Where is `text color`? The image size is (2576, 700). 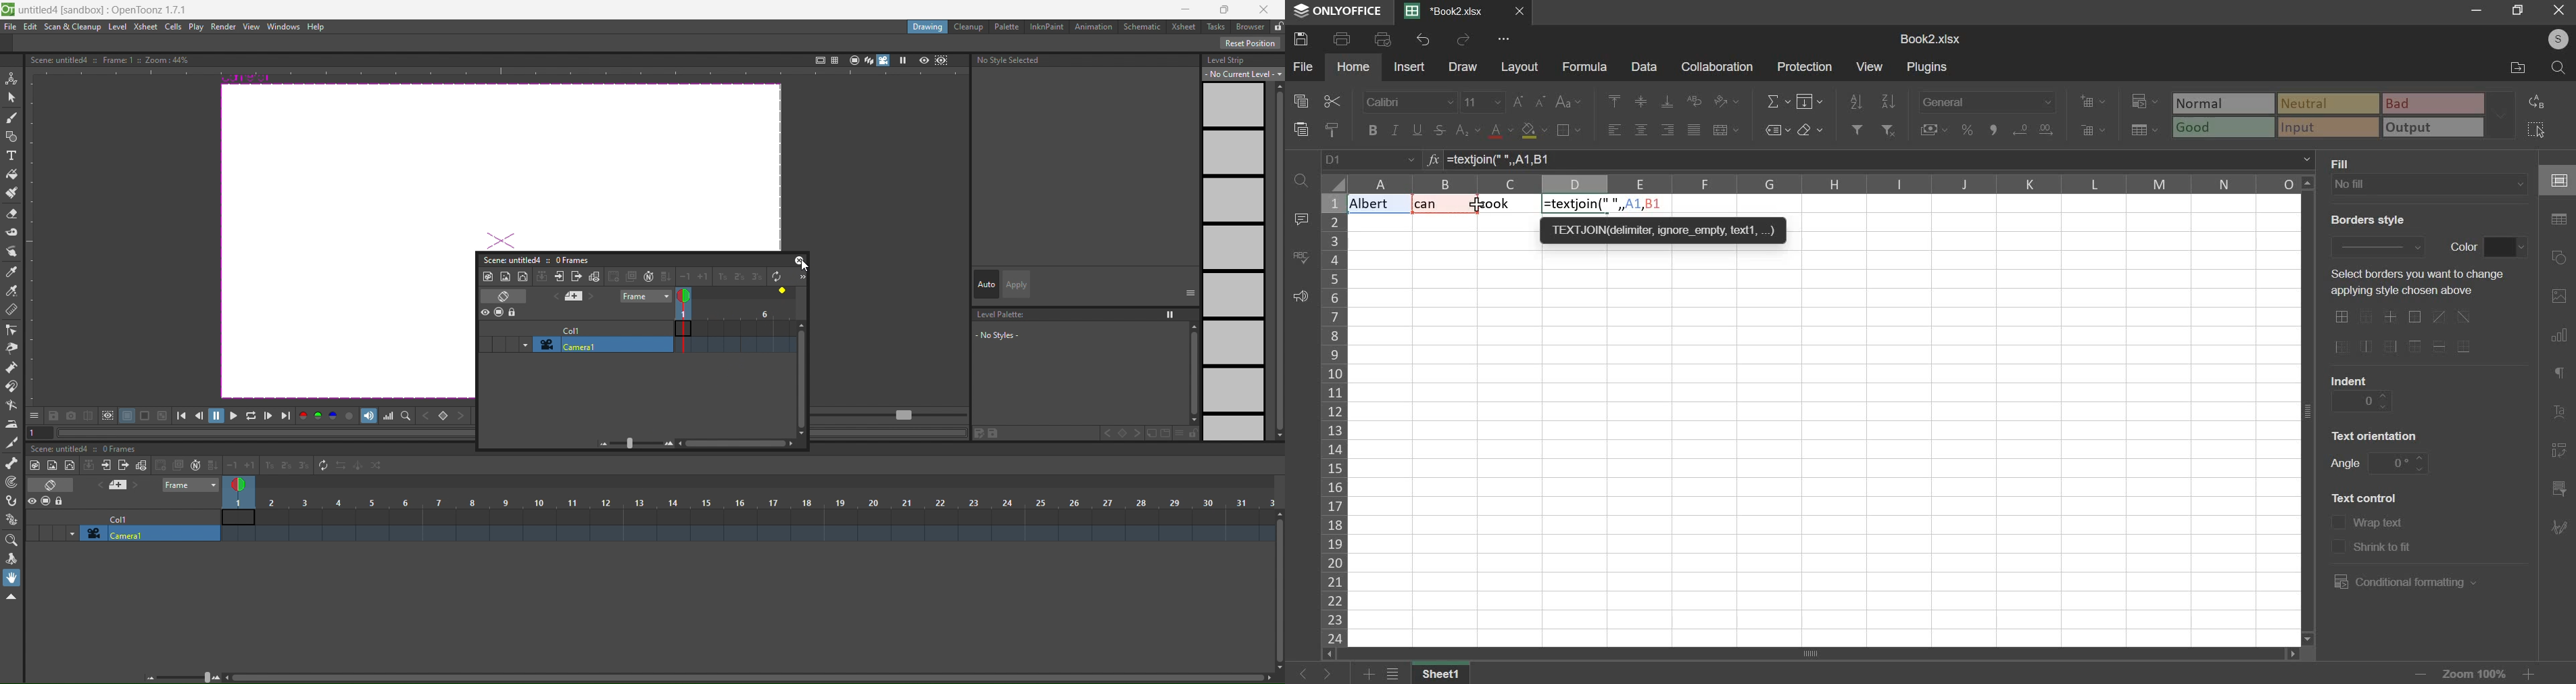
text color is located at coordinates (1502, 131).